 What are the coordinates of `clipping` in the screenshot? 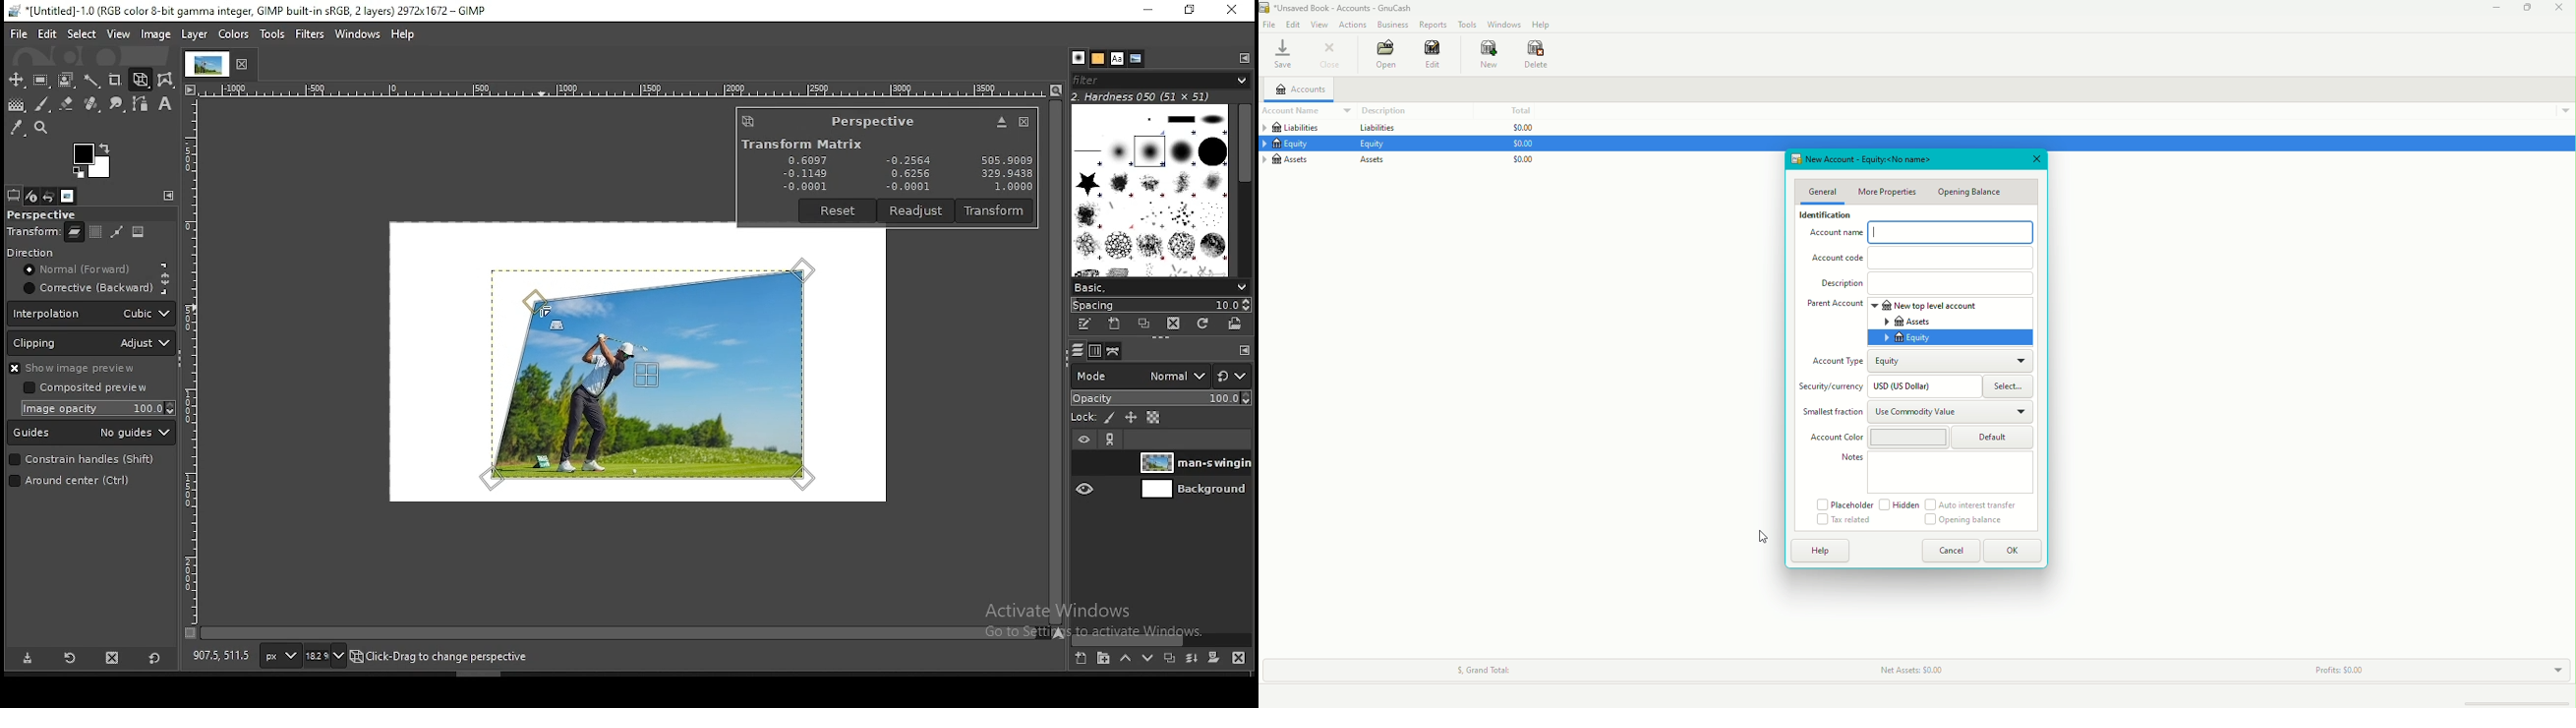 It's located at (92, 343).